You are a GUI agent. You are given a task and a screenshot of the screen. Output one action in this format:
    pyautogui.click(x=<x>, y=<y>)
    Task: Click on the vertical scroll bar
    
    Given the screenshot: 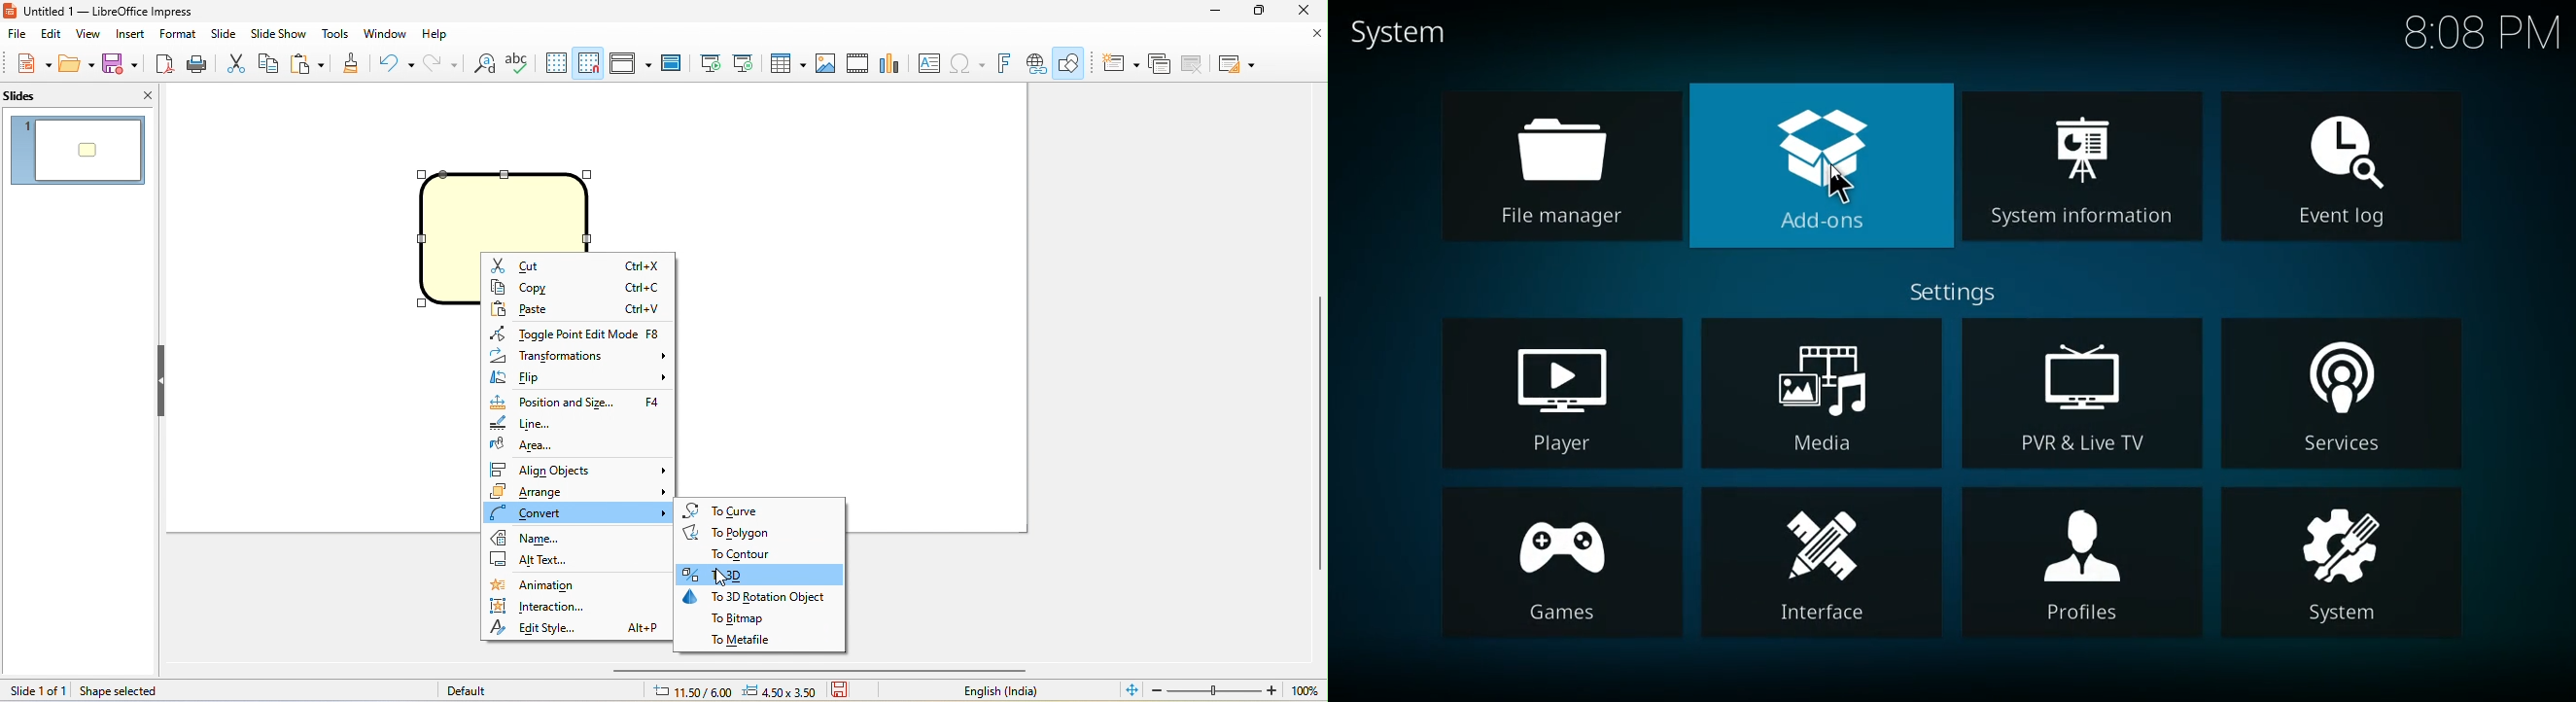 What is the action you would take?
    pyautogui.click(x=1319, y=435)
    